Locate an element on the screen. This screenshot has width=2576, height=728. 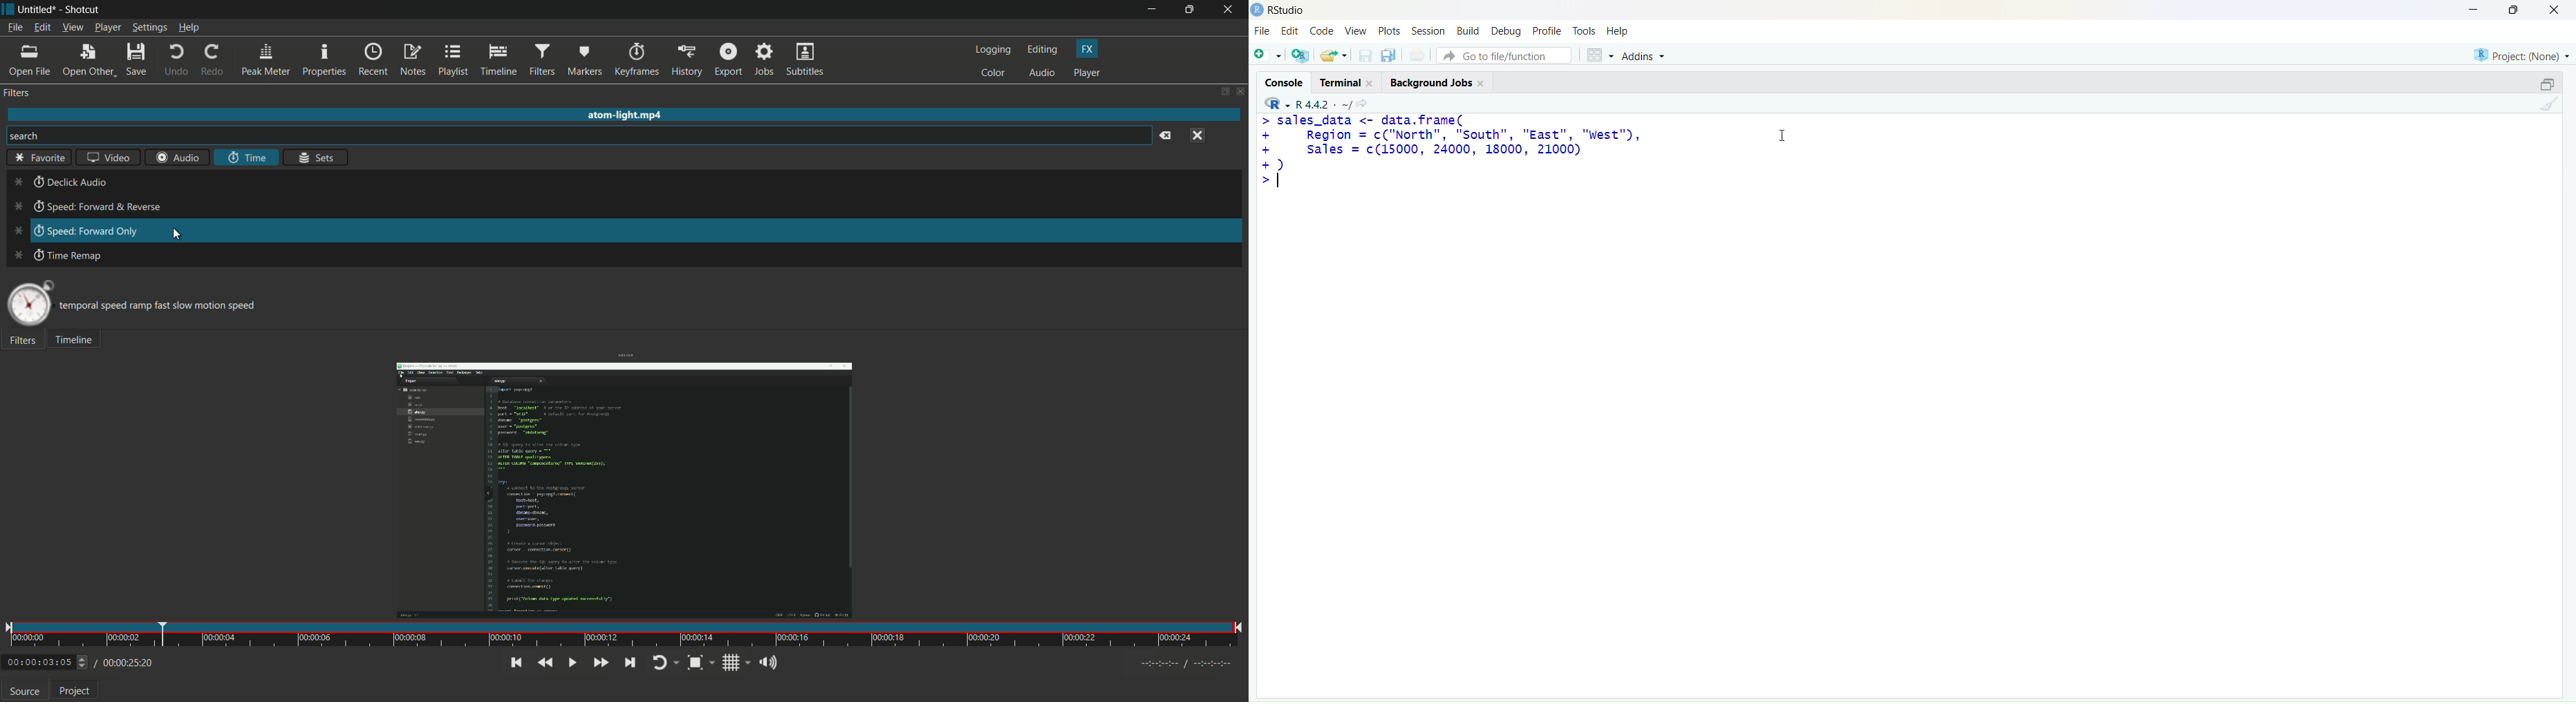
timeline is located at coordinates (498, 61).